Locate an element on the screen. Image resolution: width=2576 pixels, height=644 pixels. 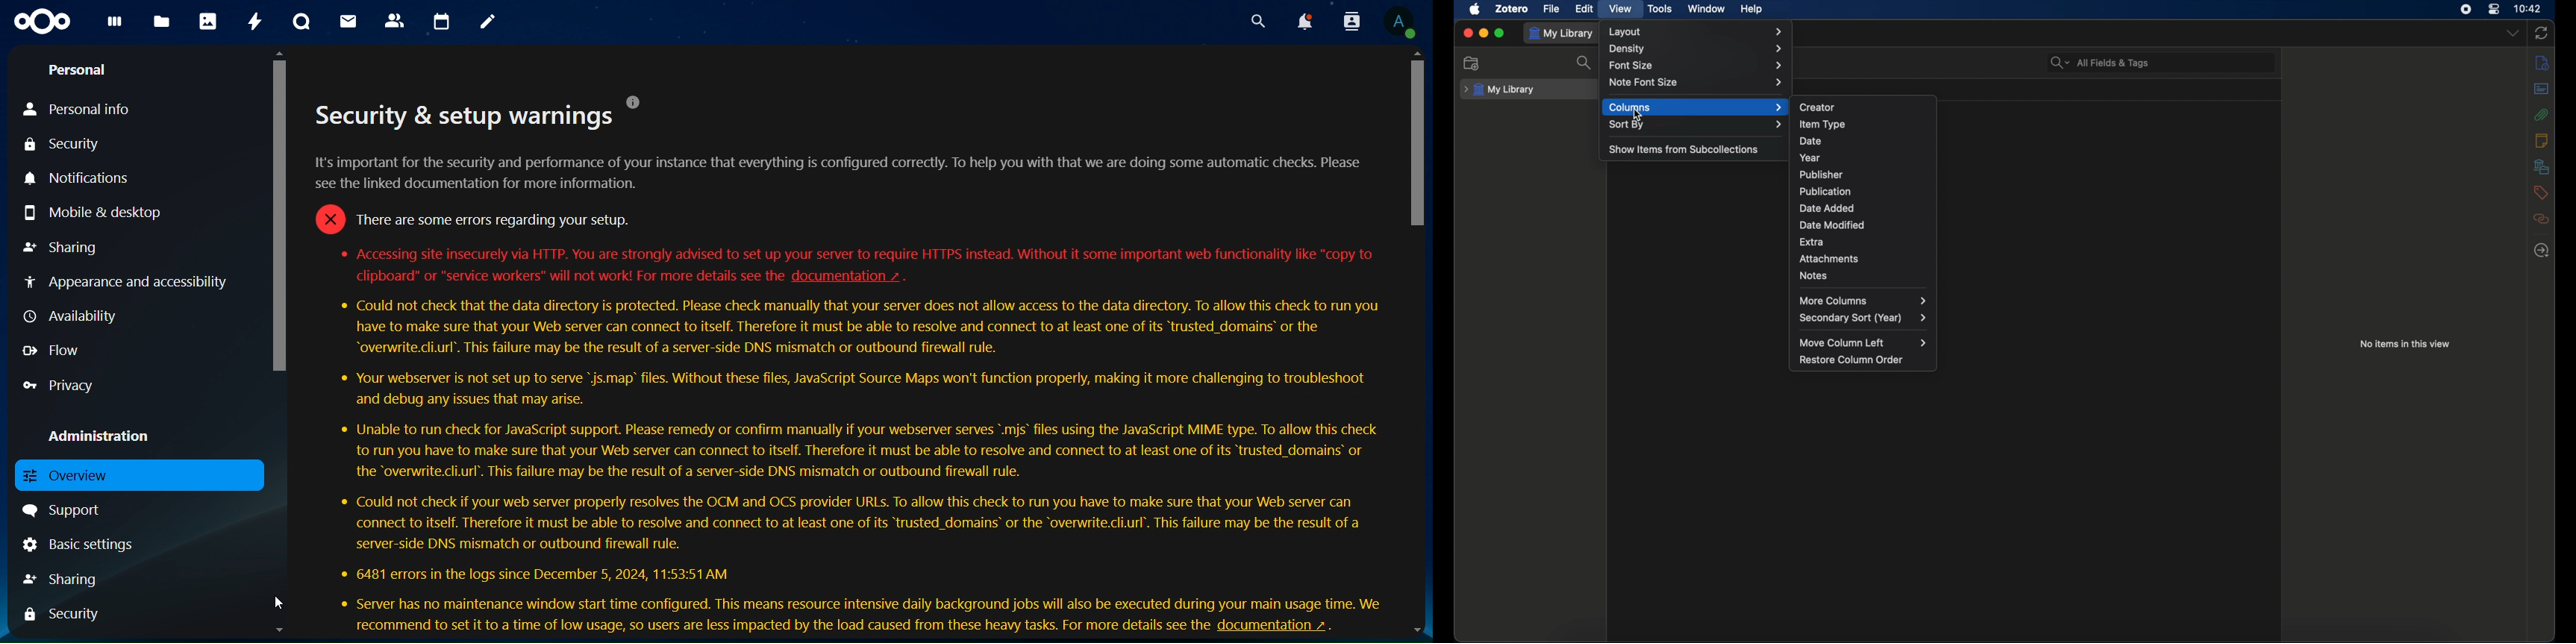
mail is located at coordinates (346, 21).